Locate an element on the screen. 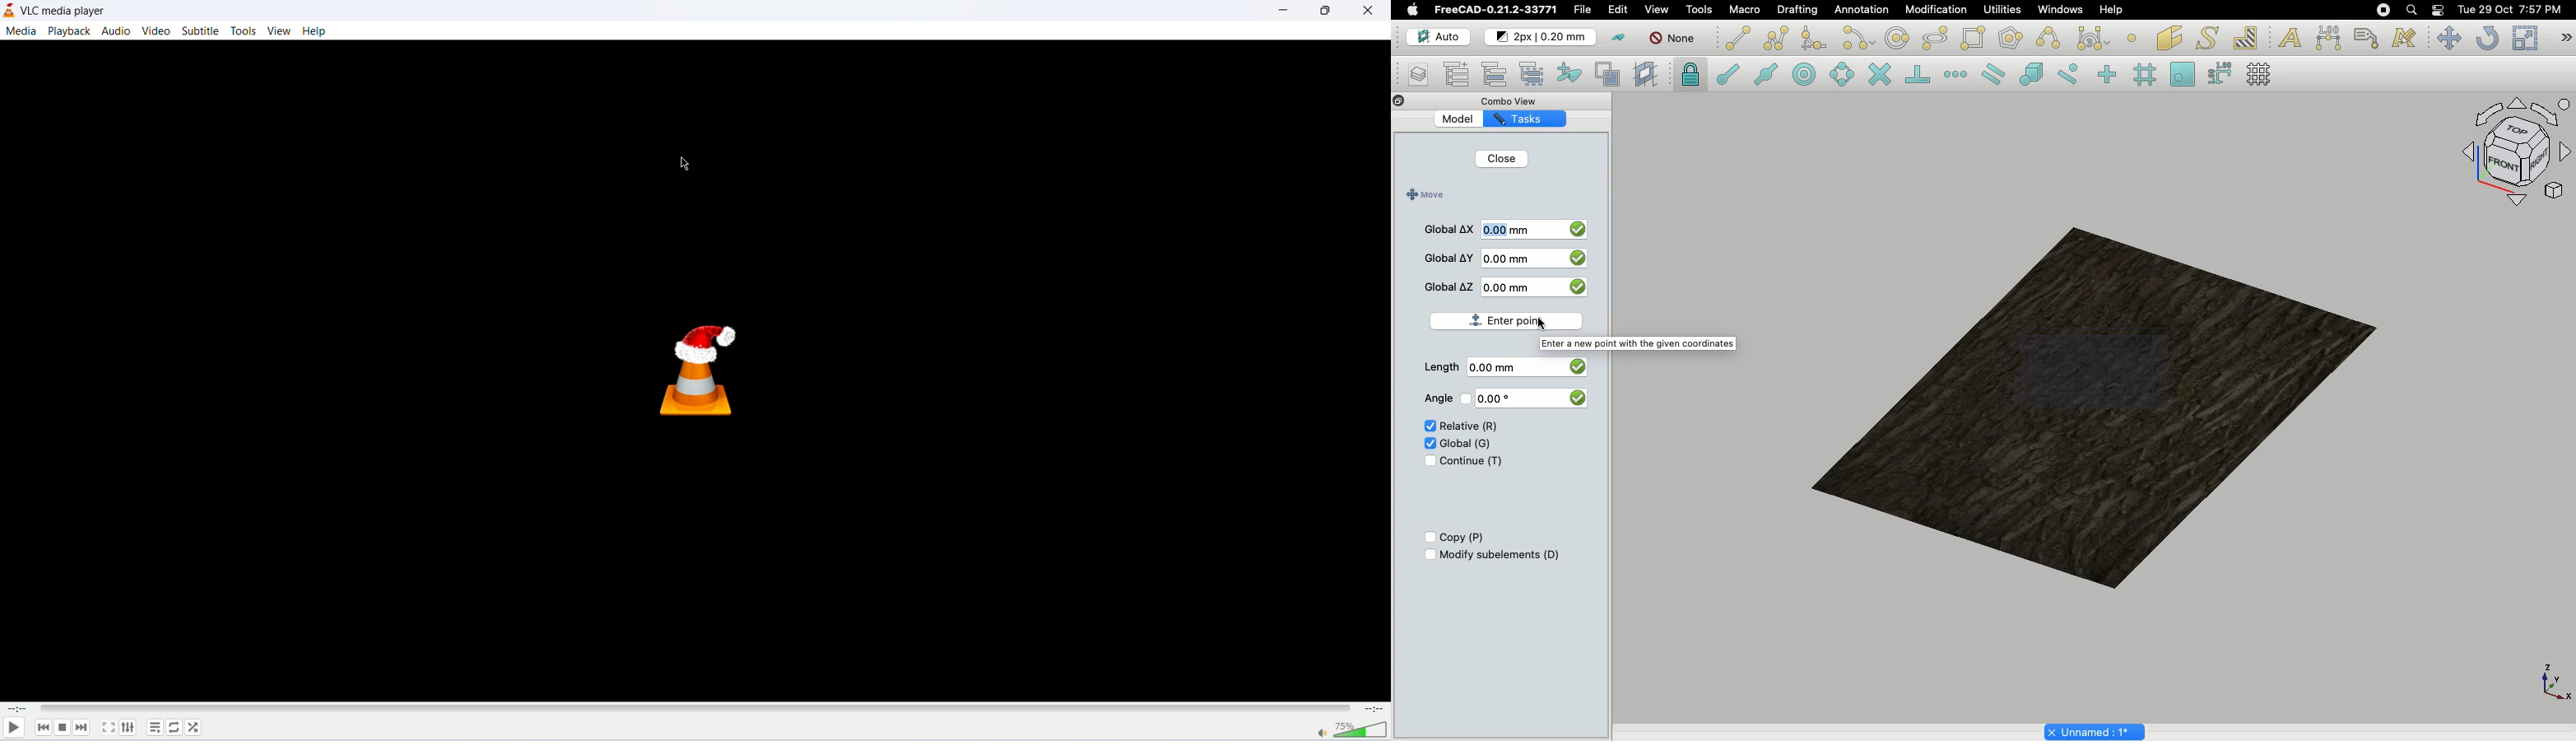 The width and height of the screenshot is (2576, 756). Add to construction group is located at coordinates (1570, 72).